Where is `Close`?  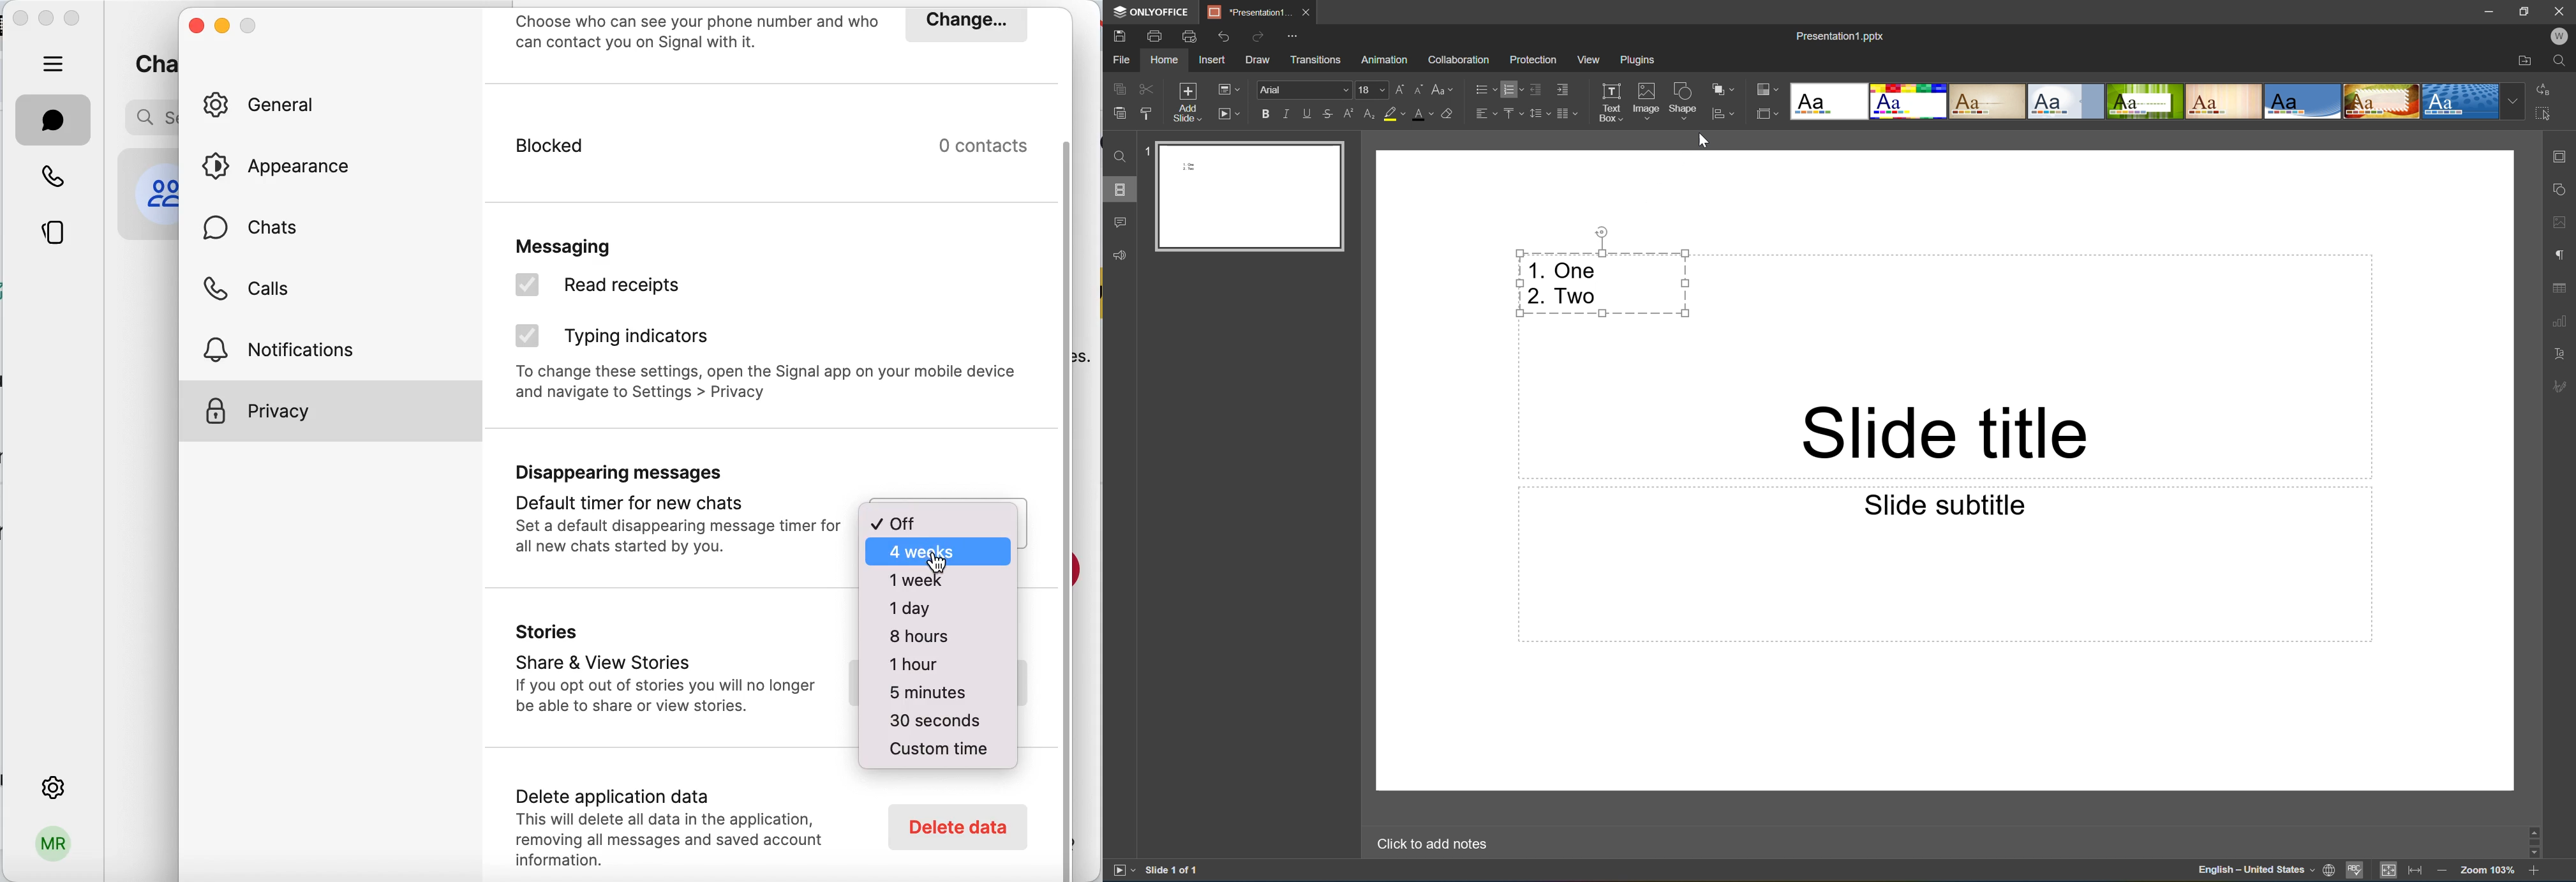
Close is located at coordinates (2562, 11).